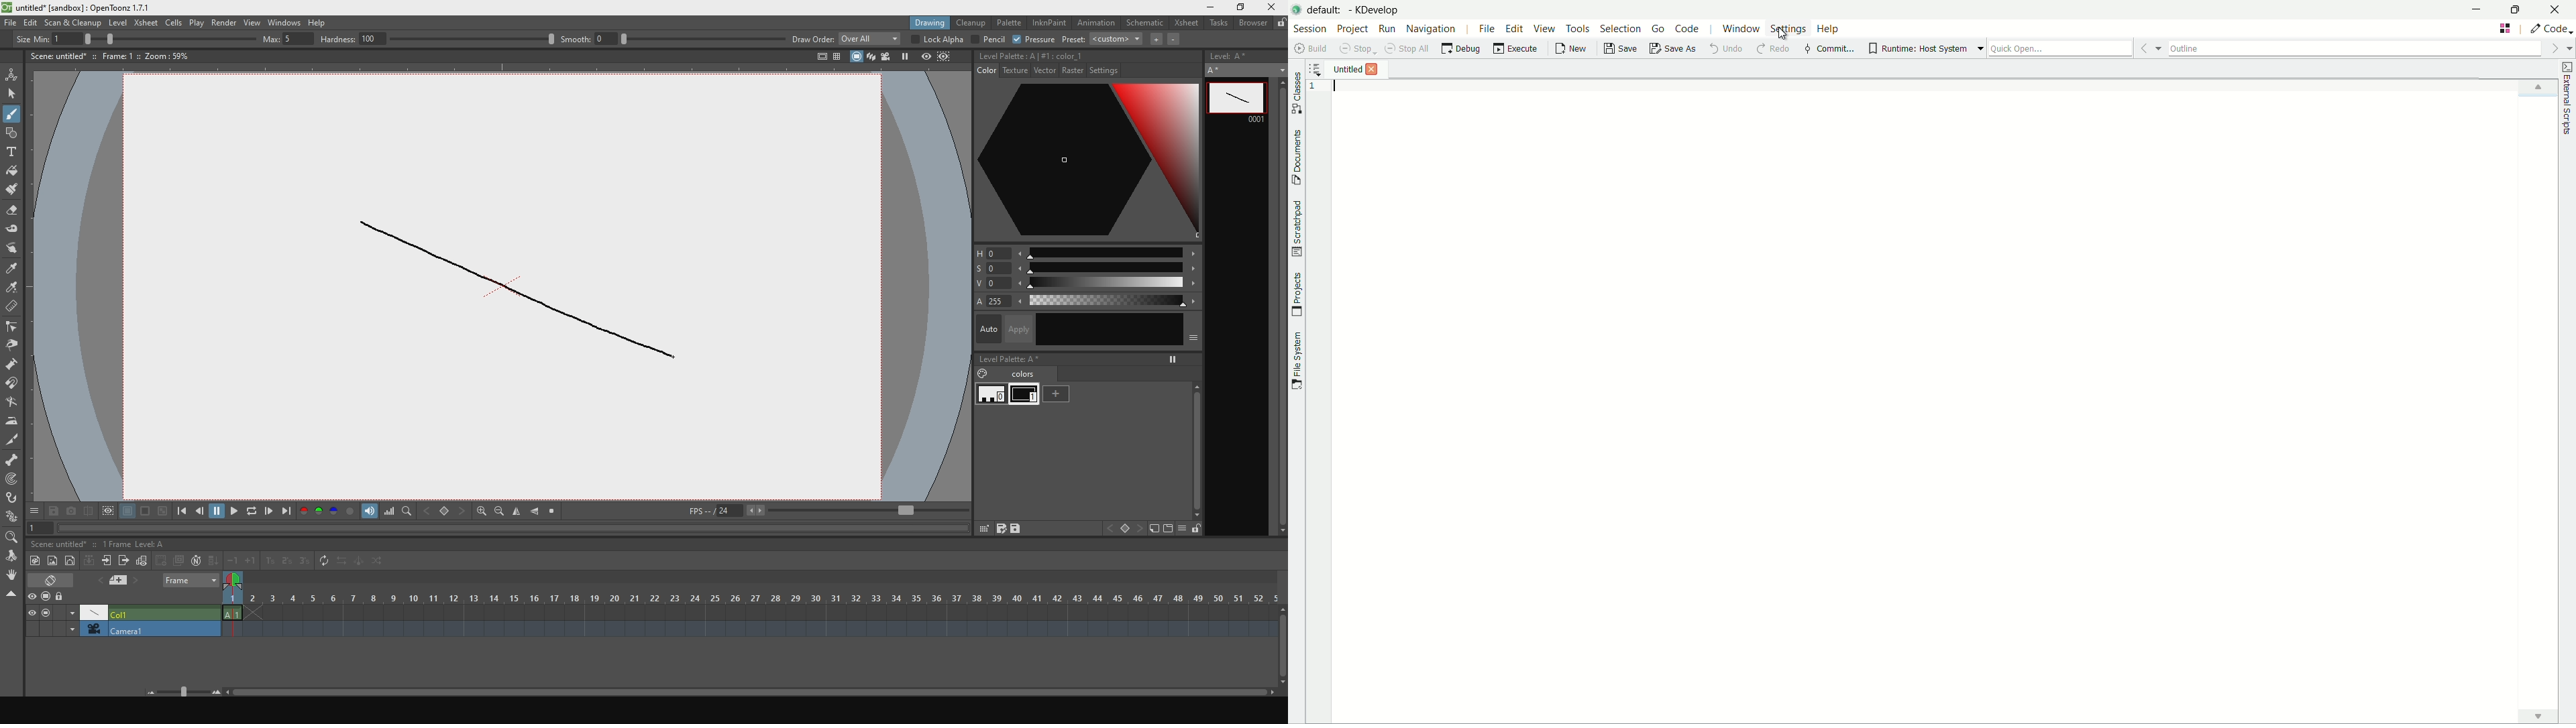  I want to click on render, so click(223, 22).